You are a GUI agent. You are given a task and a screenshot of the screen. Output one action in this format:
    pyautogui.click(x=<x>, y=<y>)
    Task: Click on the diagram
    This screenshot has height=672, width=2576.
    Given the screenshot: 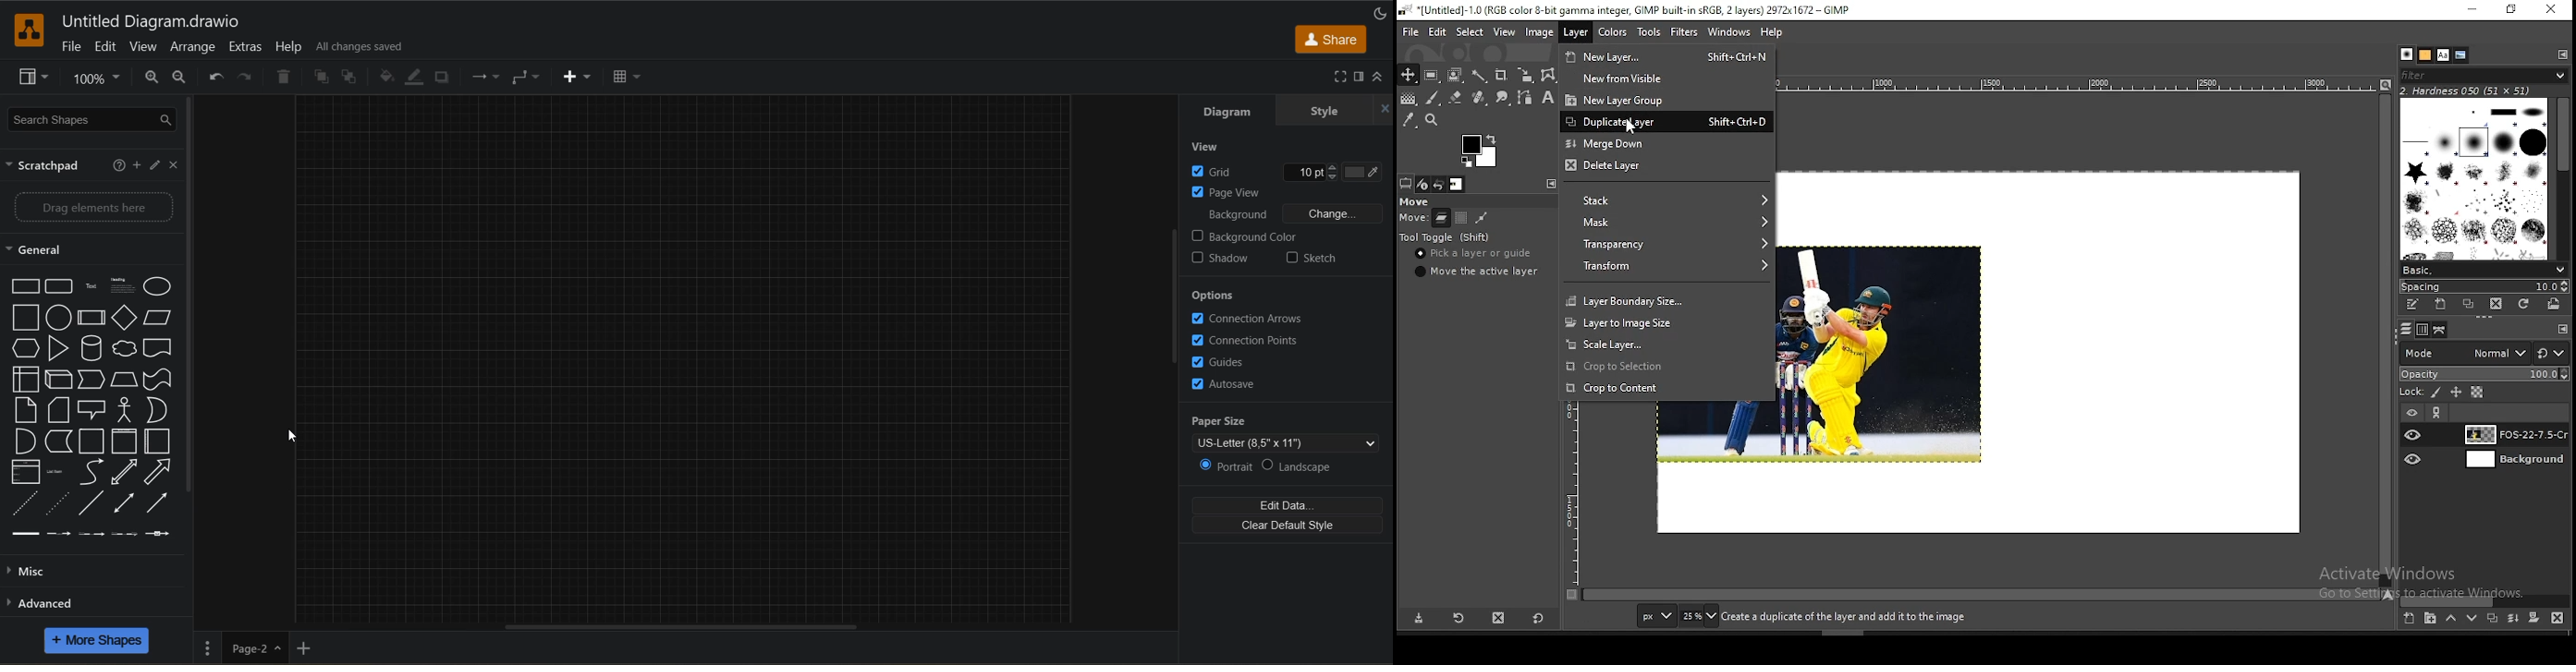 What is the action you would take?
    pyautogui.click(x=1237, y=111)
    